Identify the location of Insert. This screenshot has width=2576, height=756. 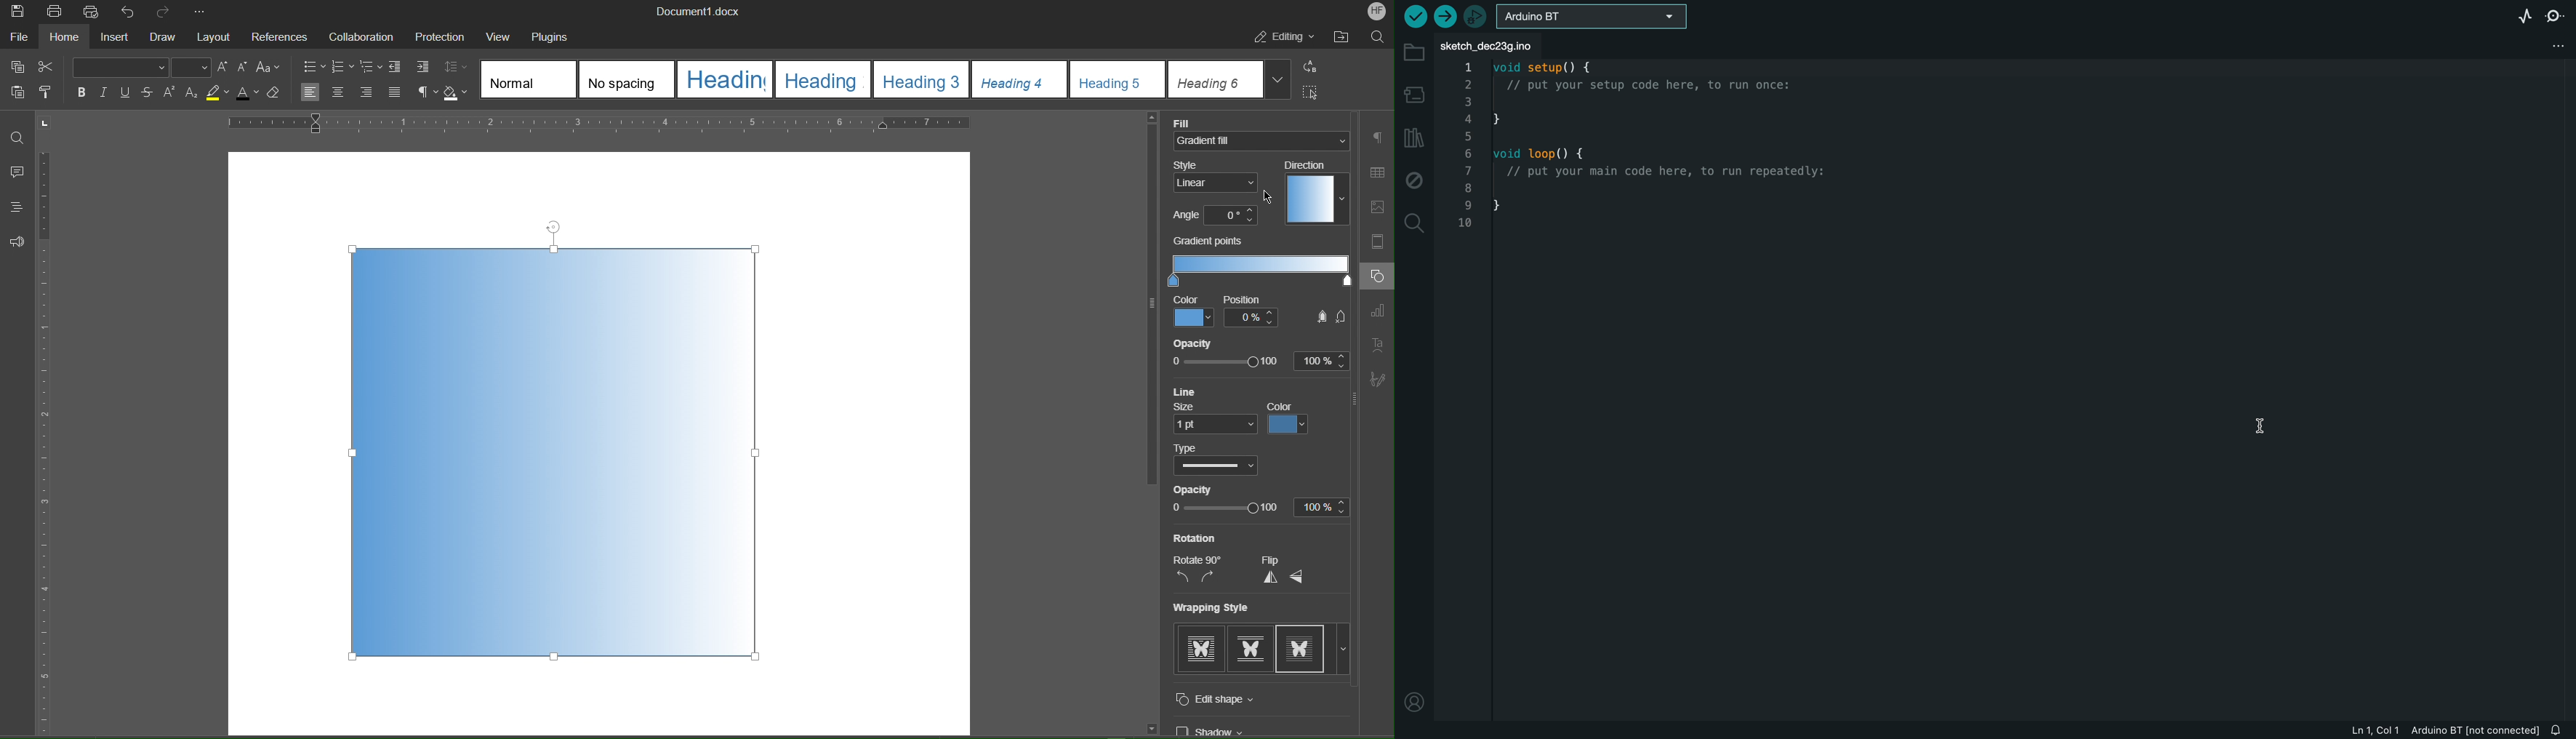
(113, 36).